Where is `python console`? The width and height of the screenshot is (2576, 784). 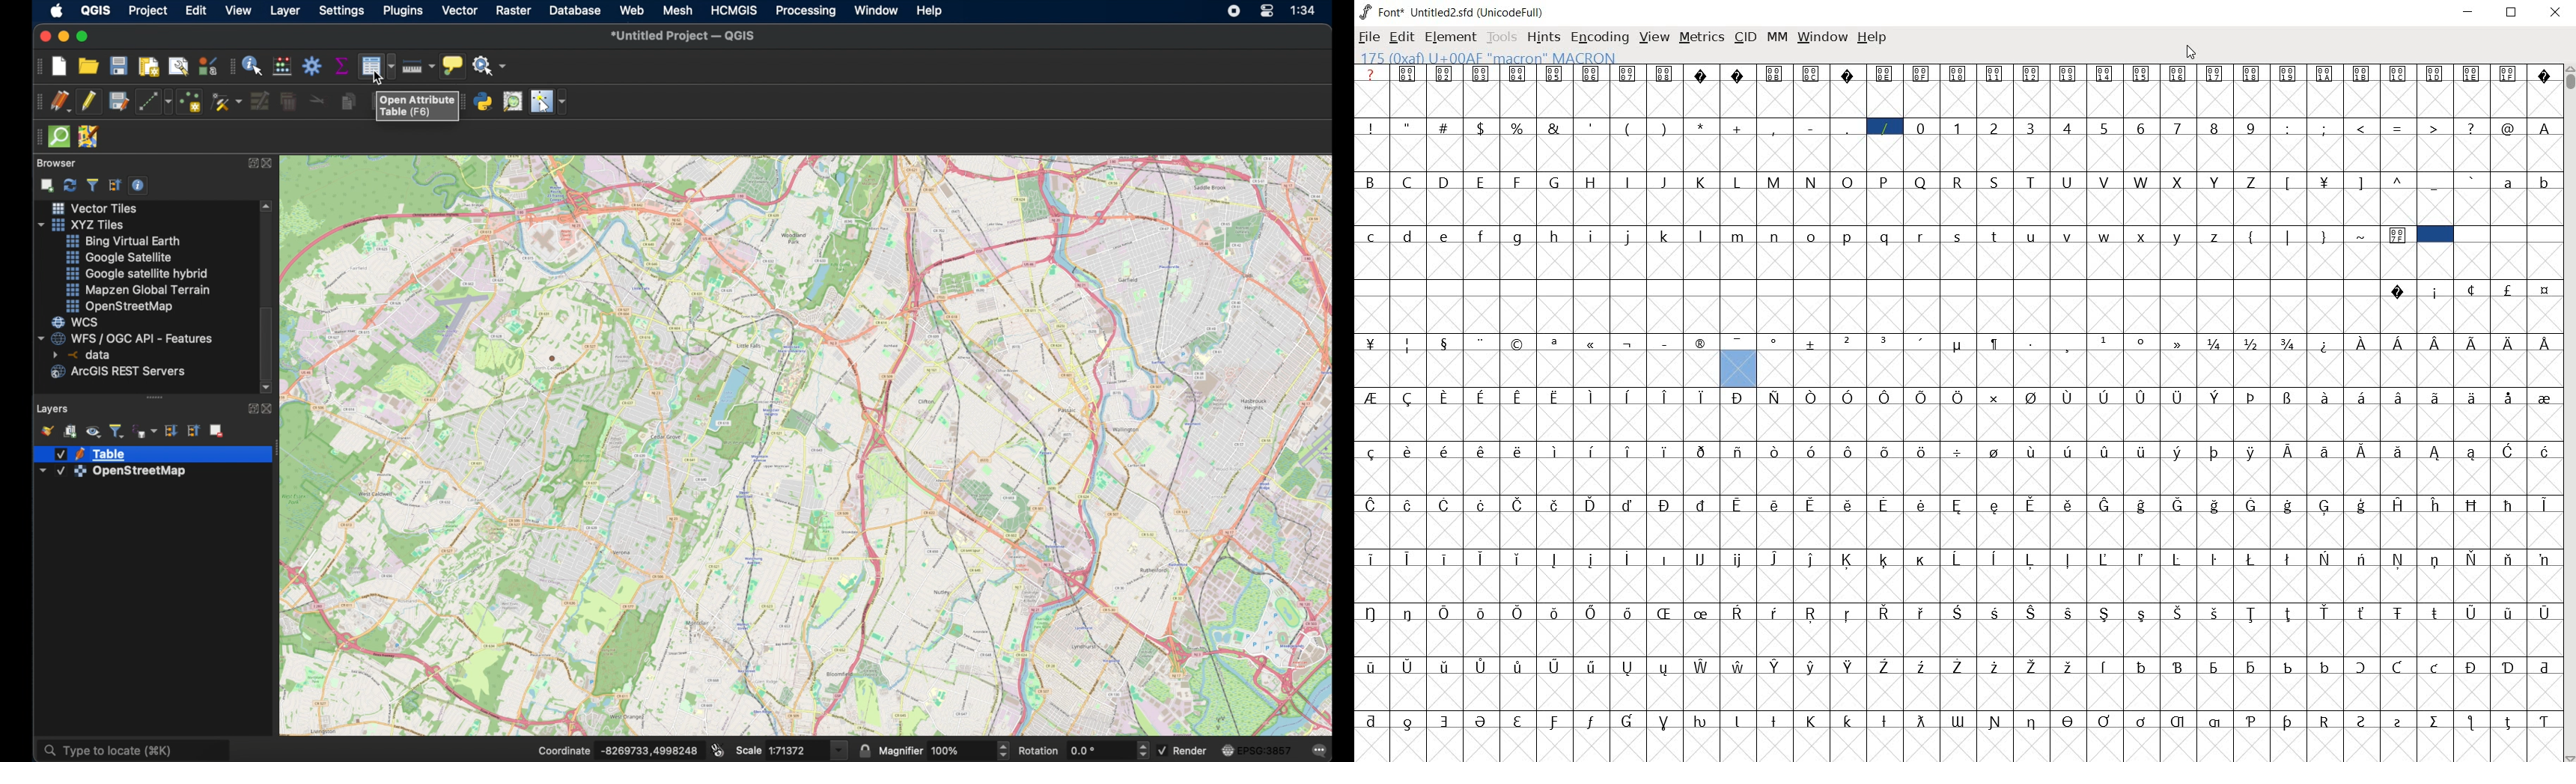
python console is located at coordinates (483, 103).